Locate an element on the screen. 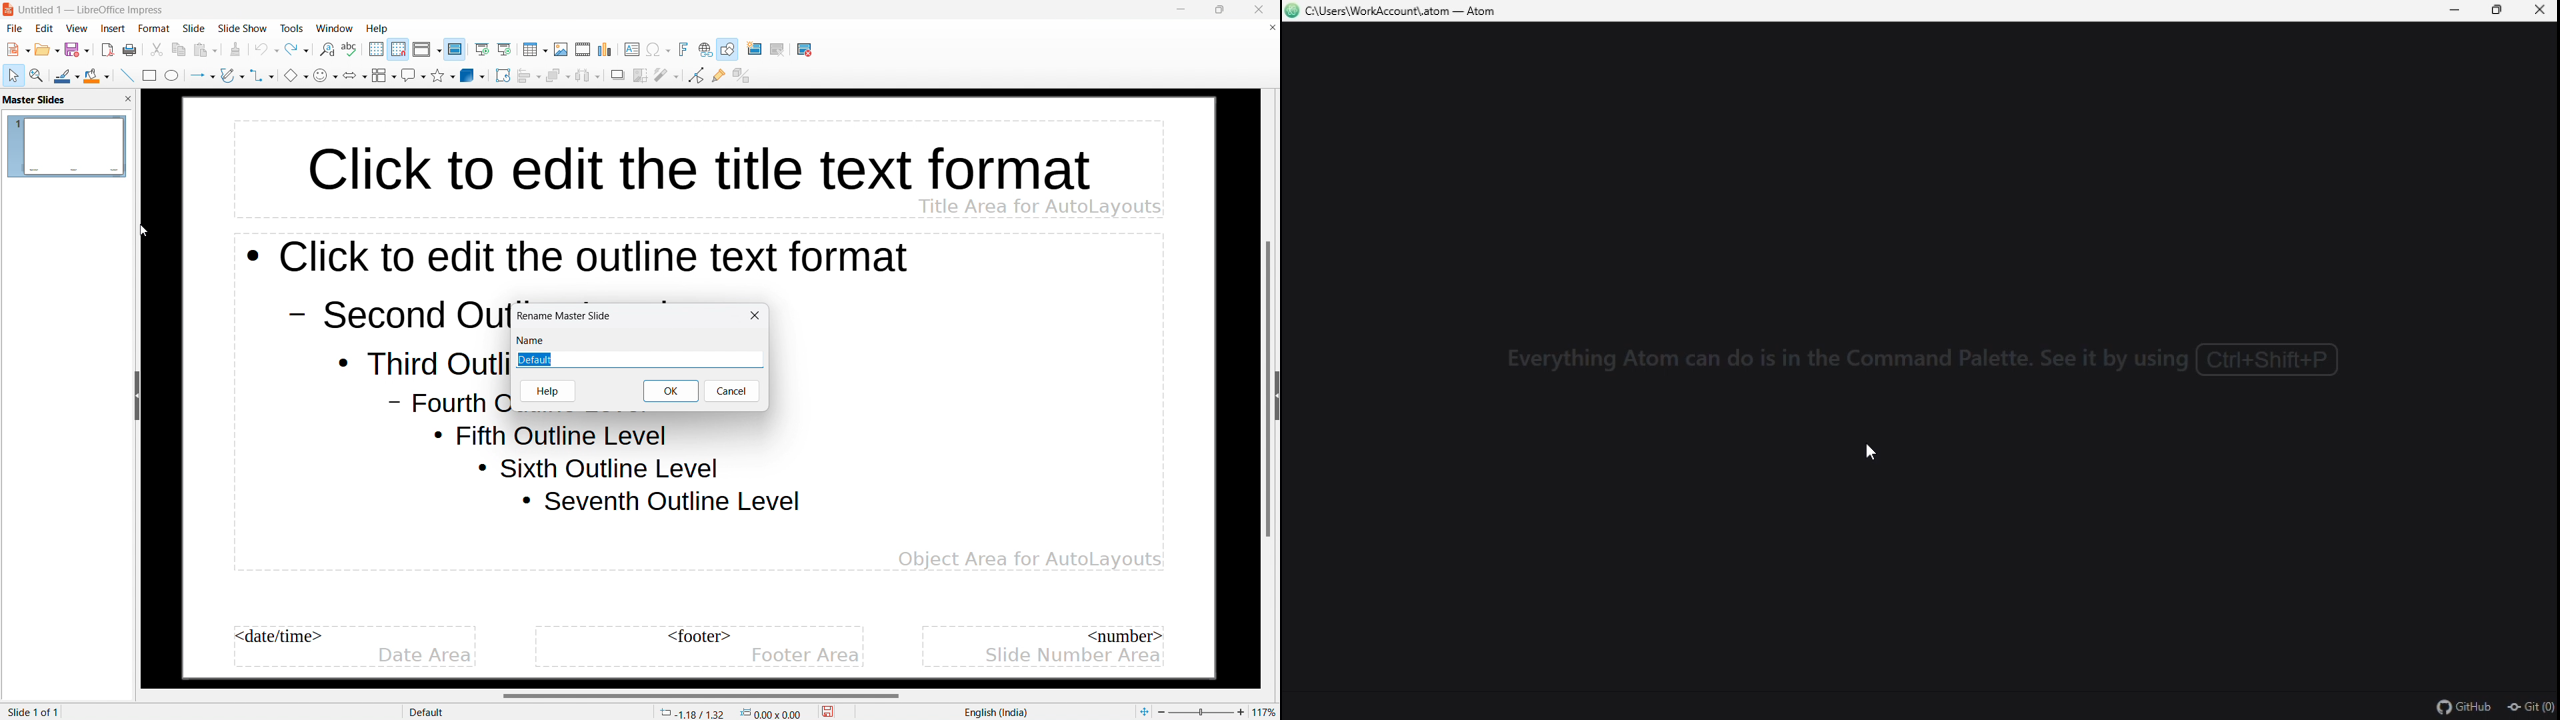 The width and height of the screenshot is (2576, 728). cursor is located at coordinates (145, 231).